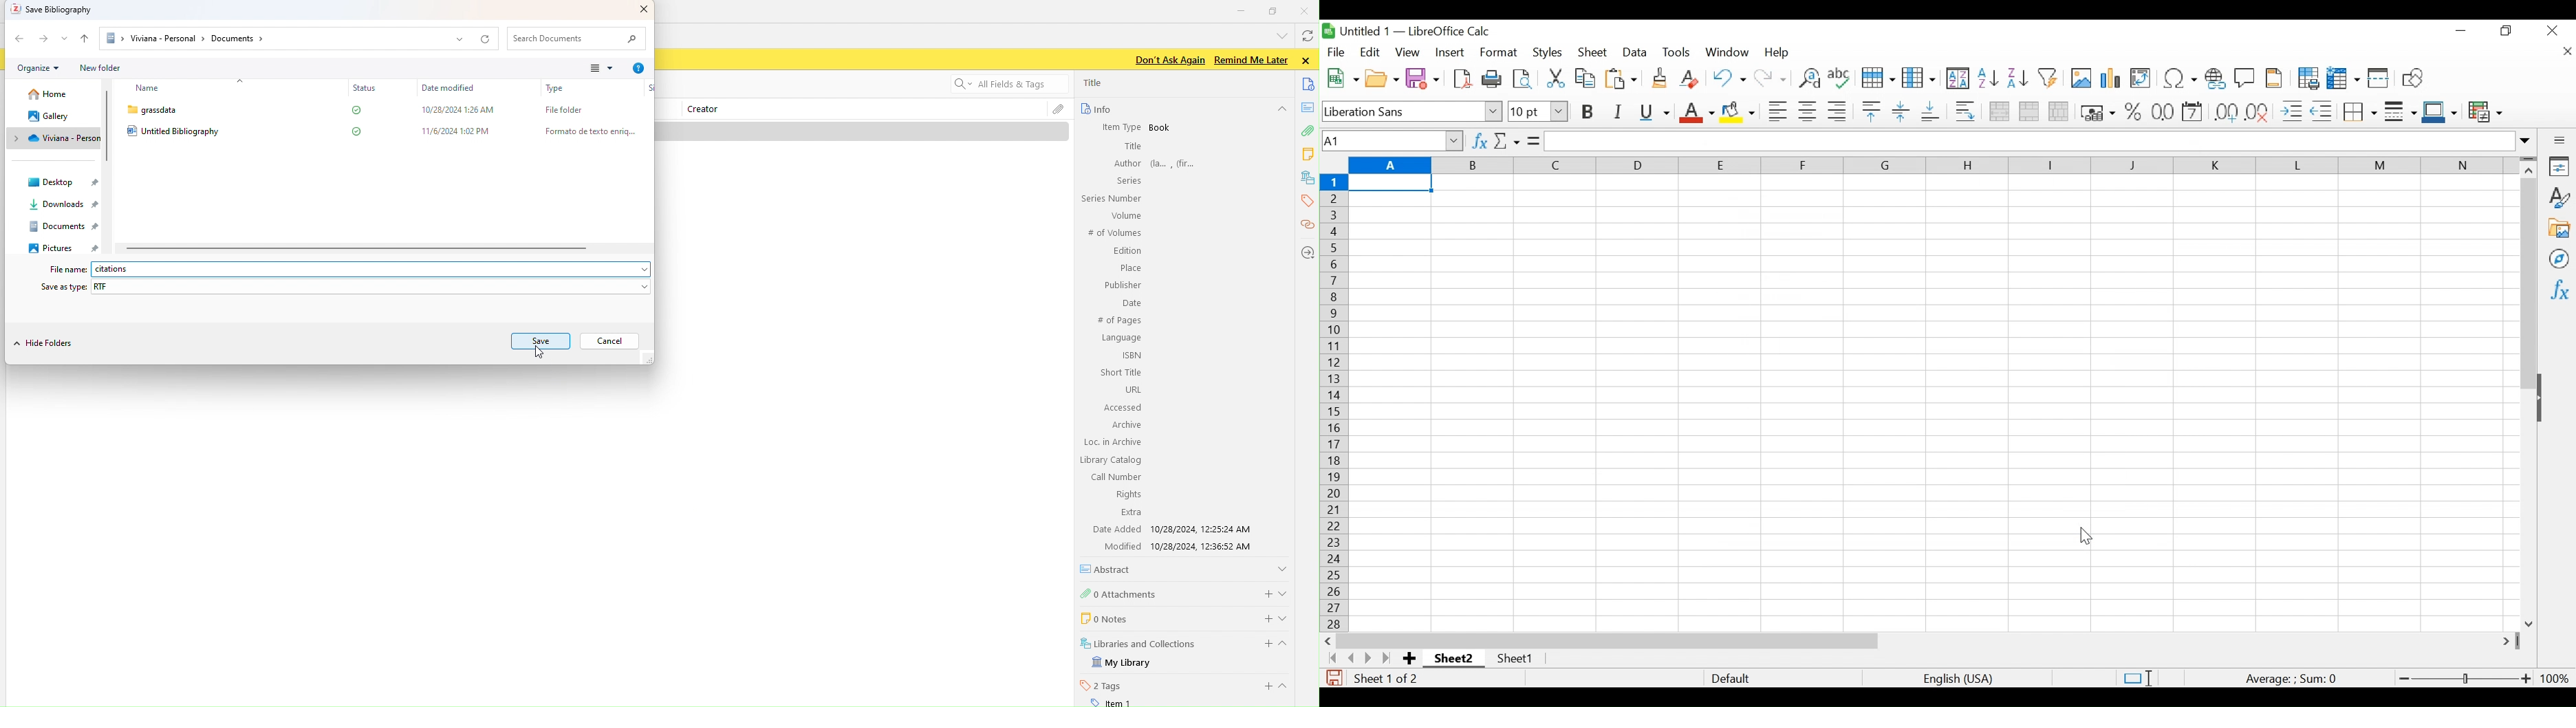 The width and height of the screenshot is (2576, 728). What do you see at coordinates (1095, 109) in the screenshot?
I see `Info` at bounding box center [1095, 109].